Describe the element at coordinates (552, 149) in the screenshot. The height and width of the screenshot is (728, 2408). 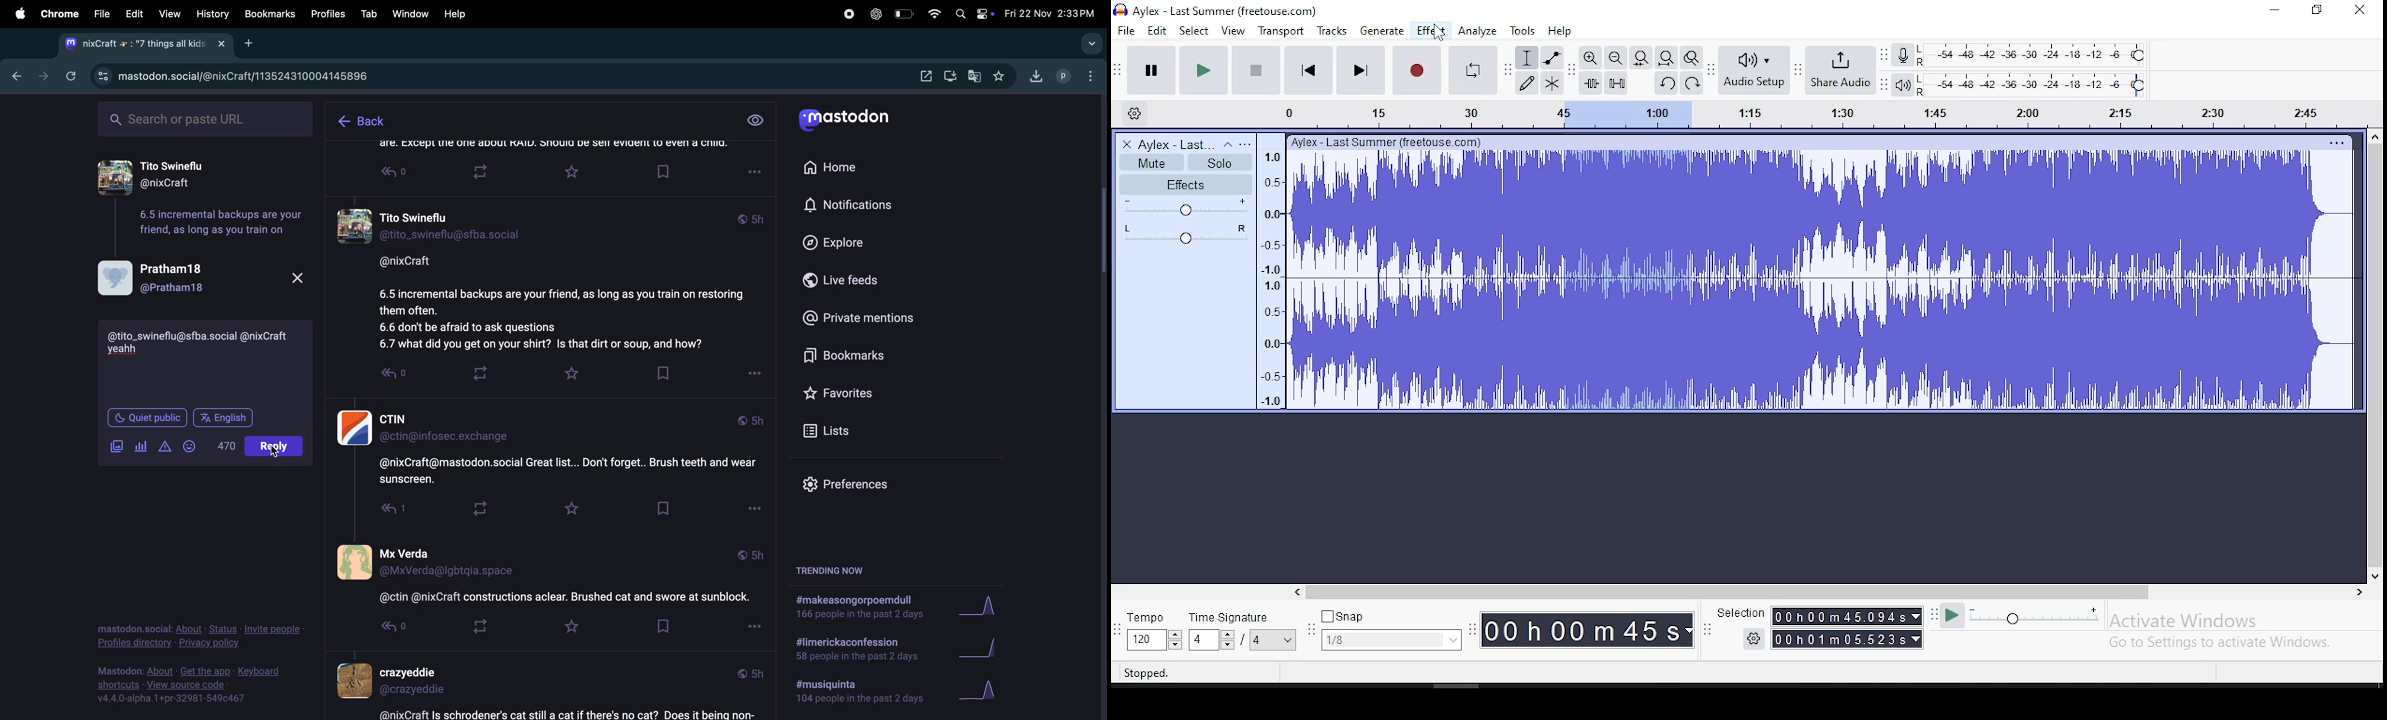
I see `thread` at that location.